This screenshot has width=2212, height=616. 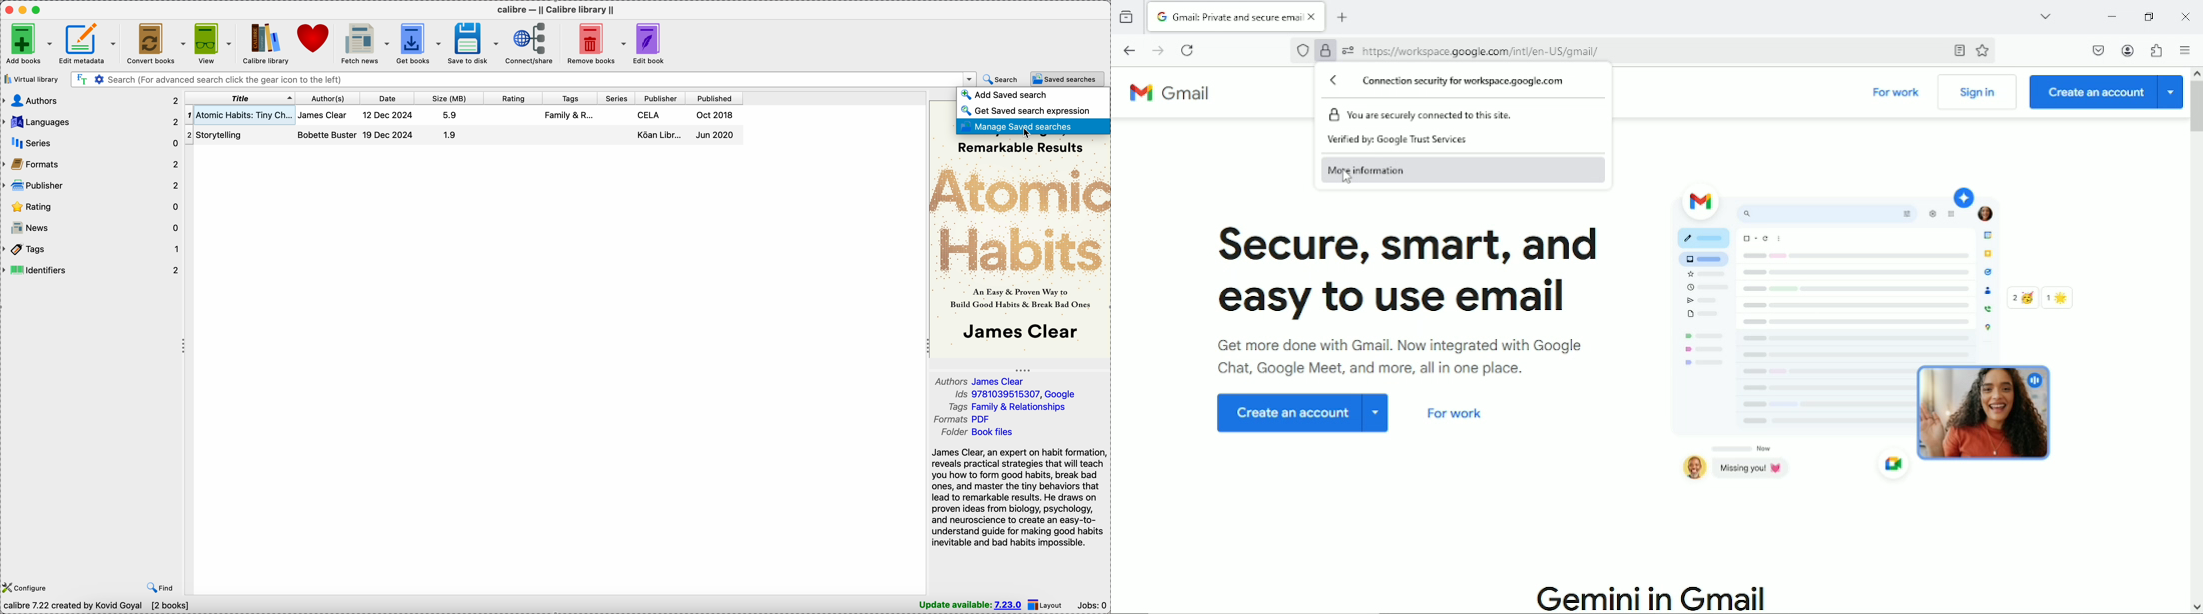 I want to click on For work, so click(x=1448, y=412).